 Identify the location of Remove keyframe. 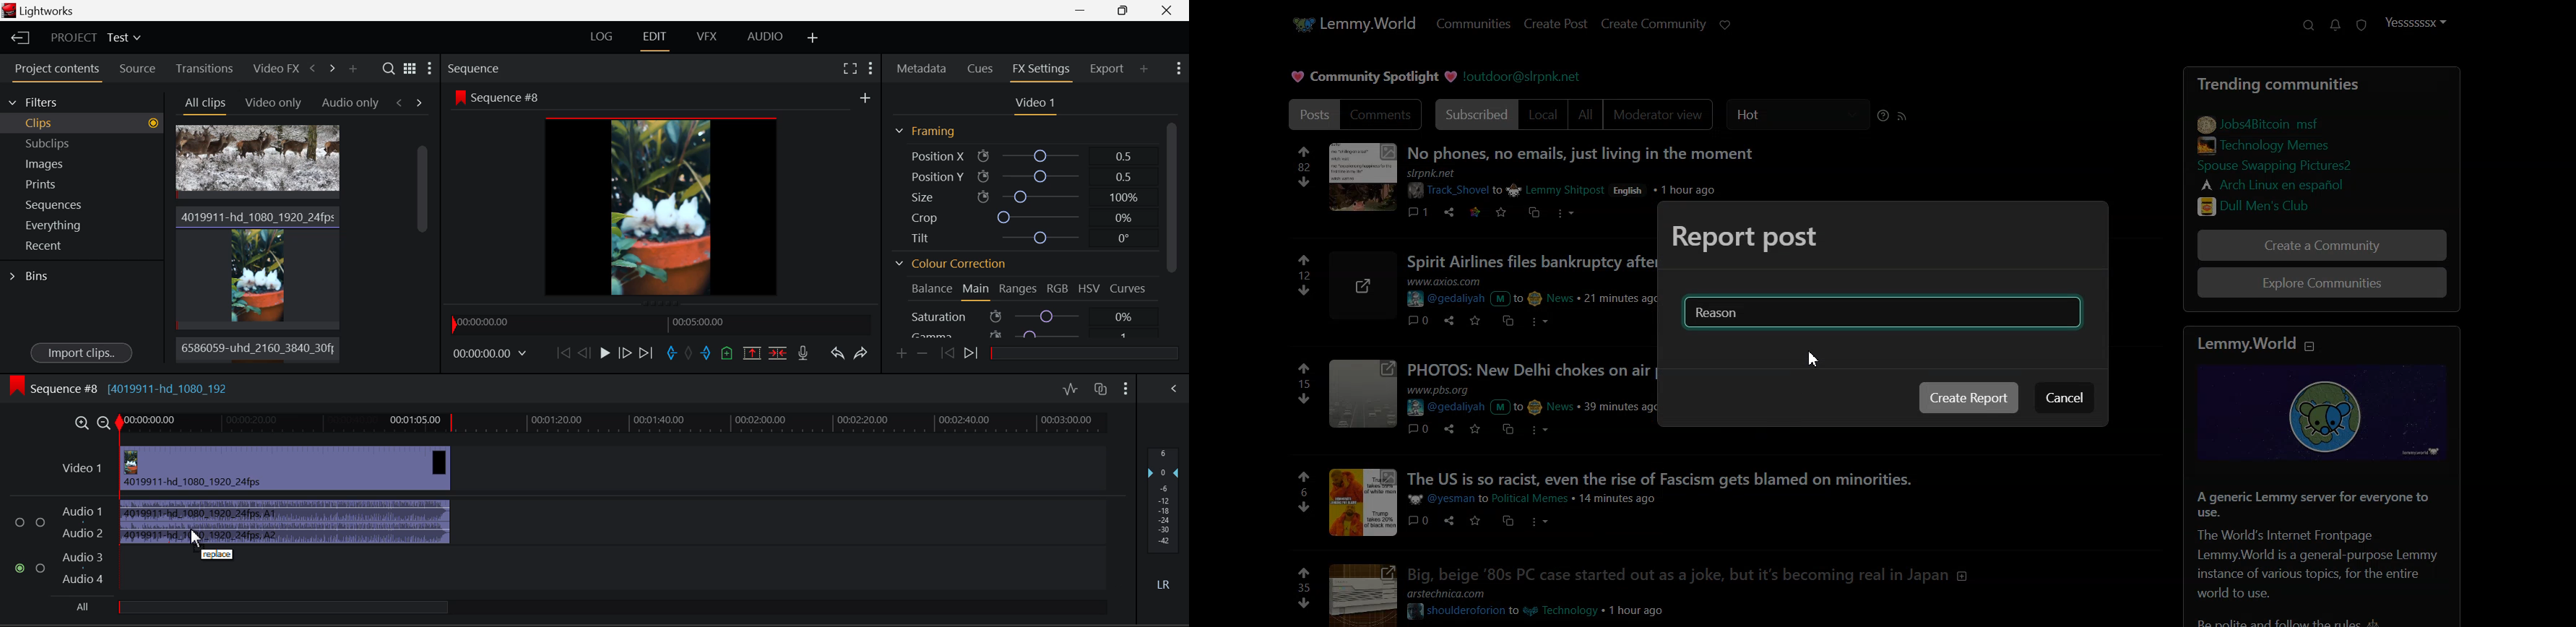
(923, 354).